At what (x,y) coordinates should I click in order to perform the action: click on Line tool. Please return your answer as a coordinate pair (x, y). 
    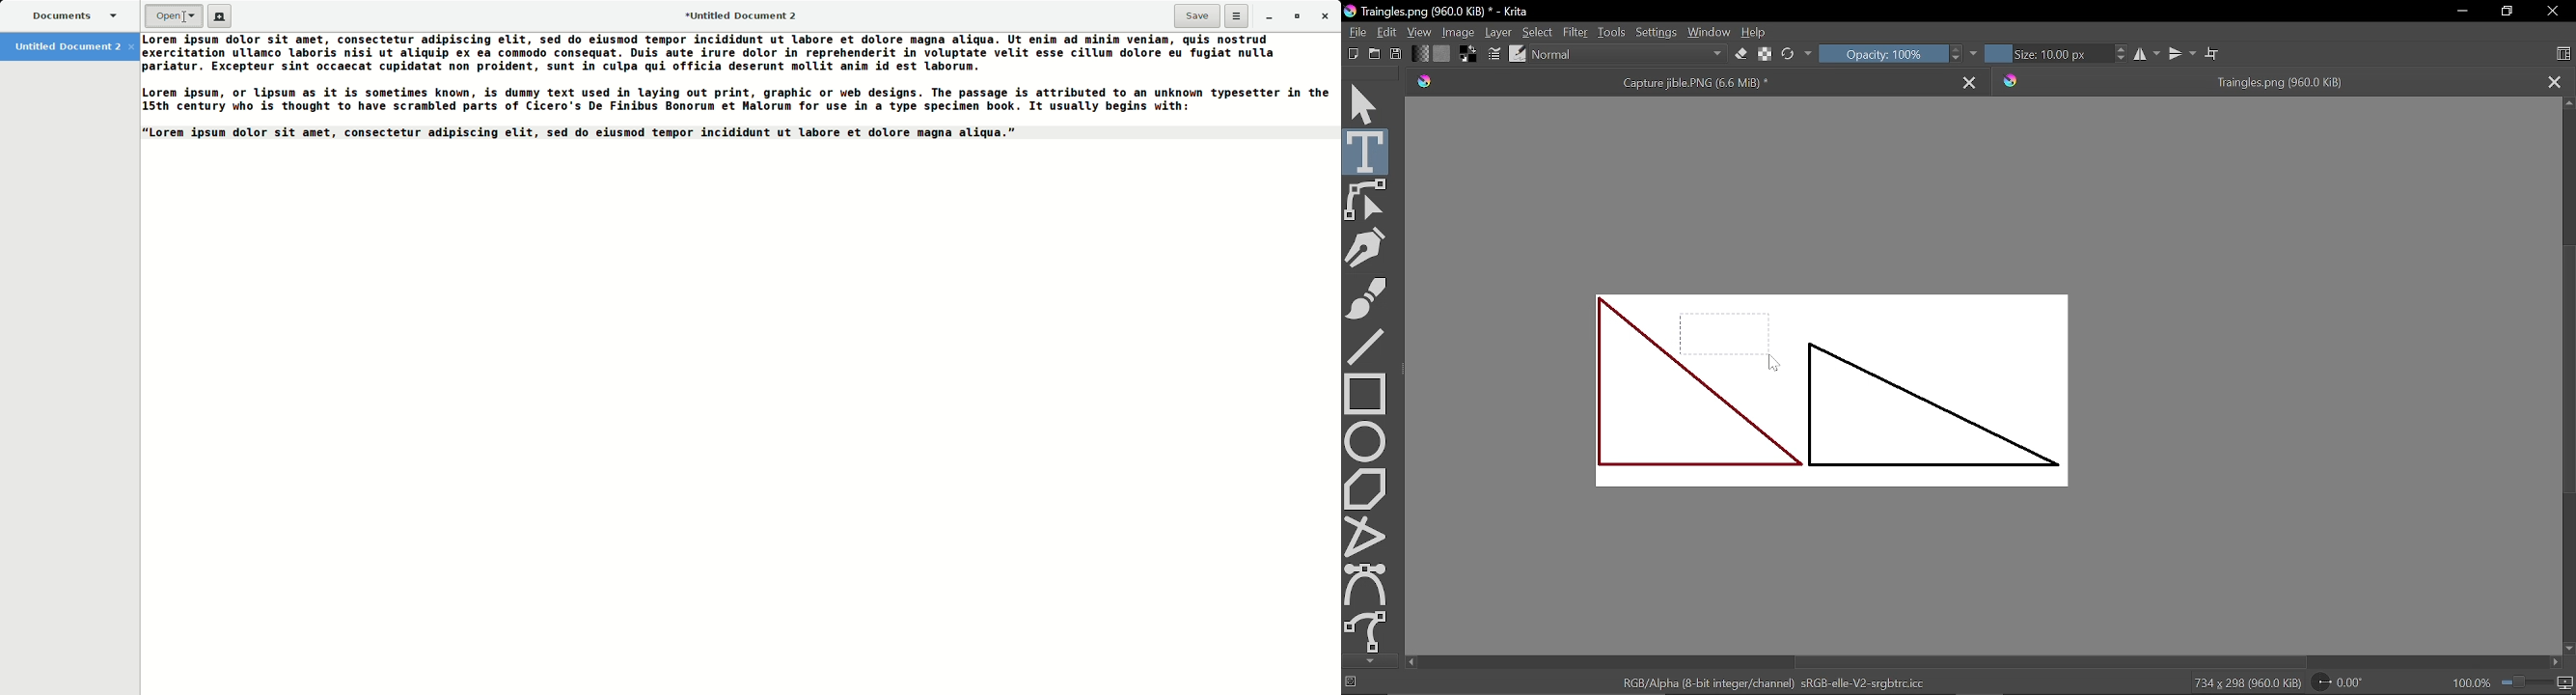
    Looking at the image, I should click on (1366, 345).